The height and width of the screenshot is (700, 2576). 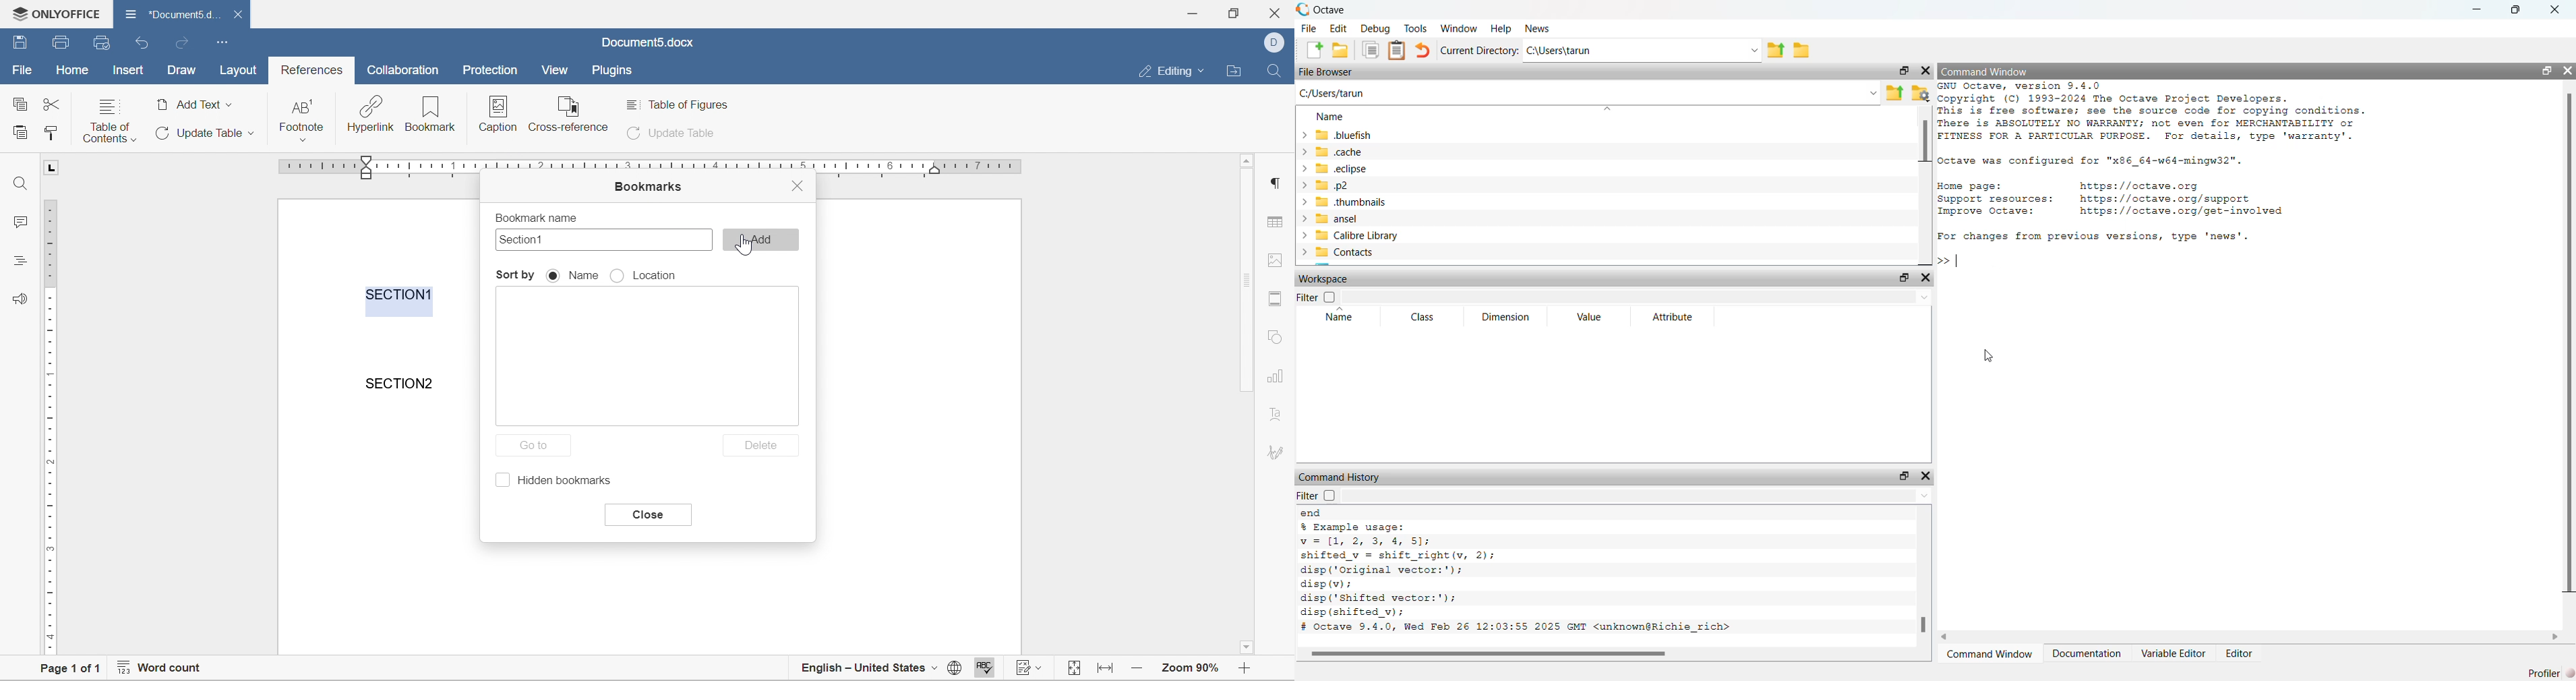 I want to click on unlock widget, so click(x=1899, y=71).